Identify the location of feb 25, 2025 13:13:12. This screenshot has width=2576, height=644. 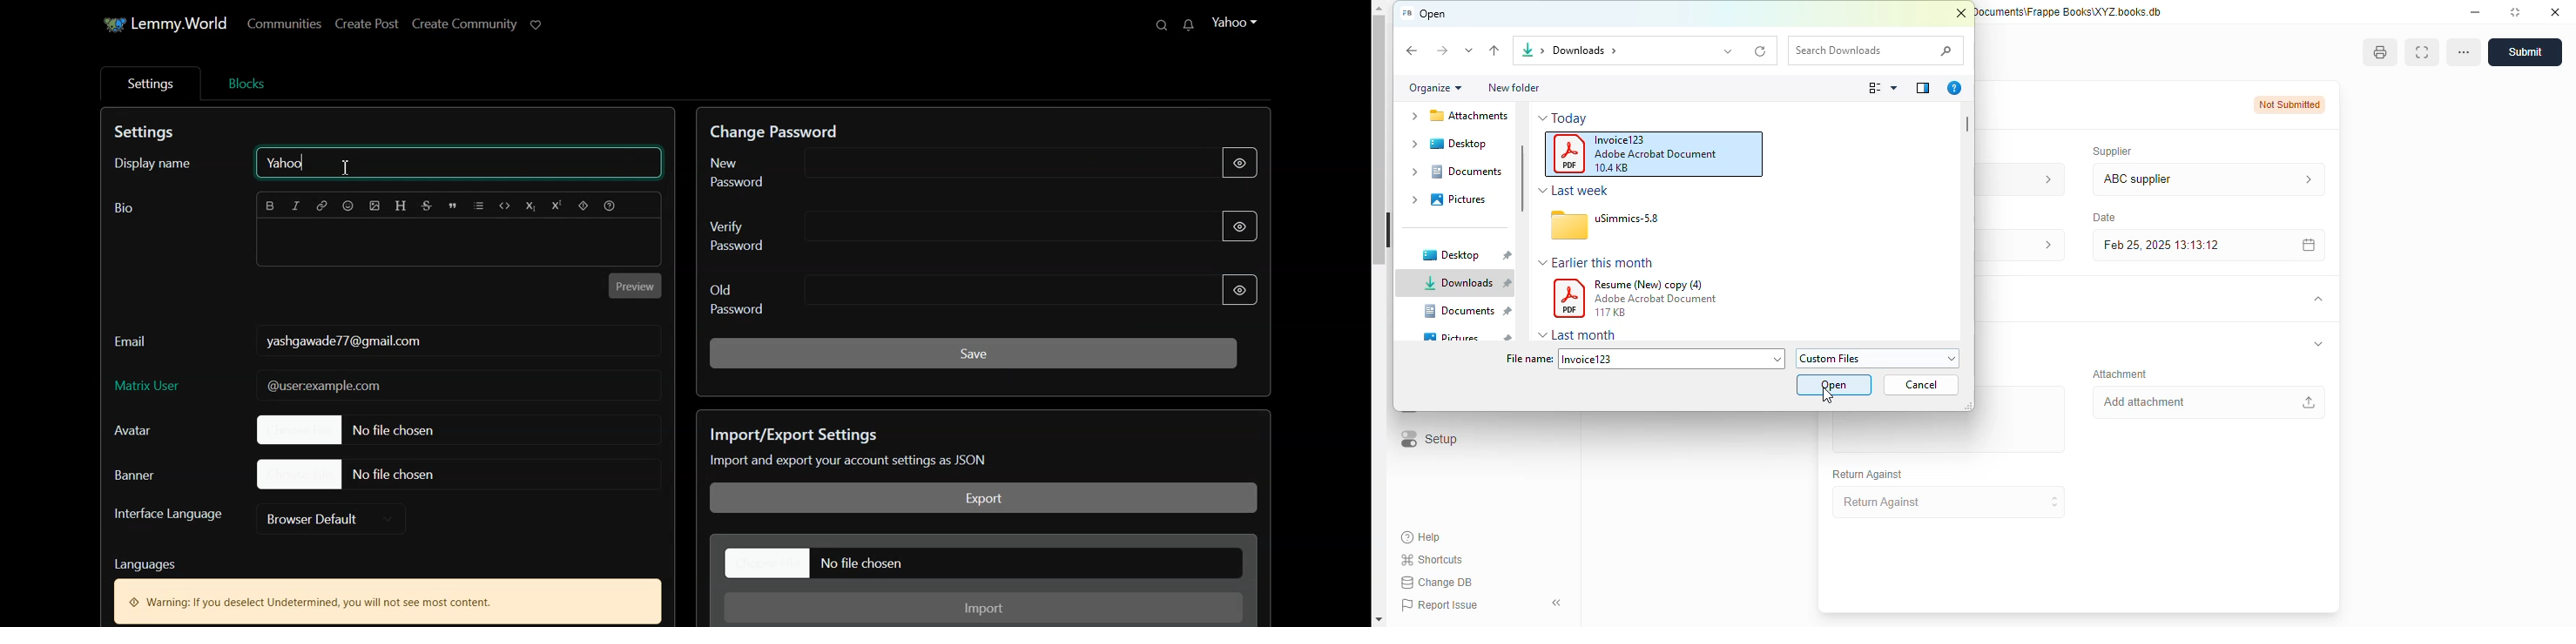
(2175, 245).